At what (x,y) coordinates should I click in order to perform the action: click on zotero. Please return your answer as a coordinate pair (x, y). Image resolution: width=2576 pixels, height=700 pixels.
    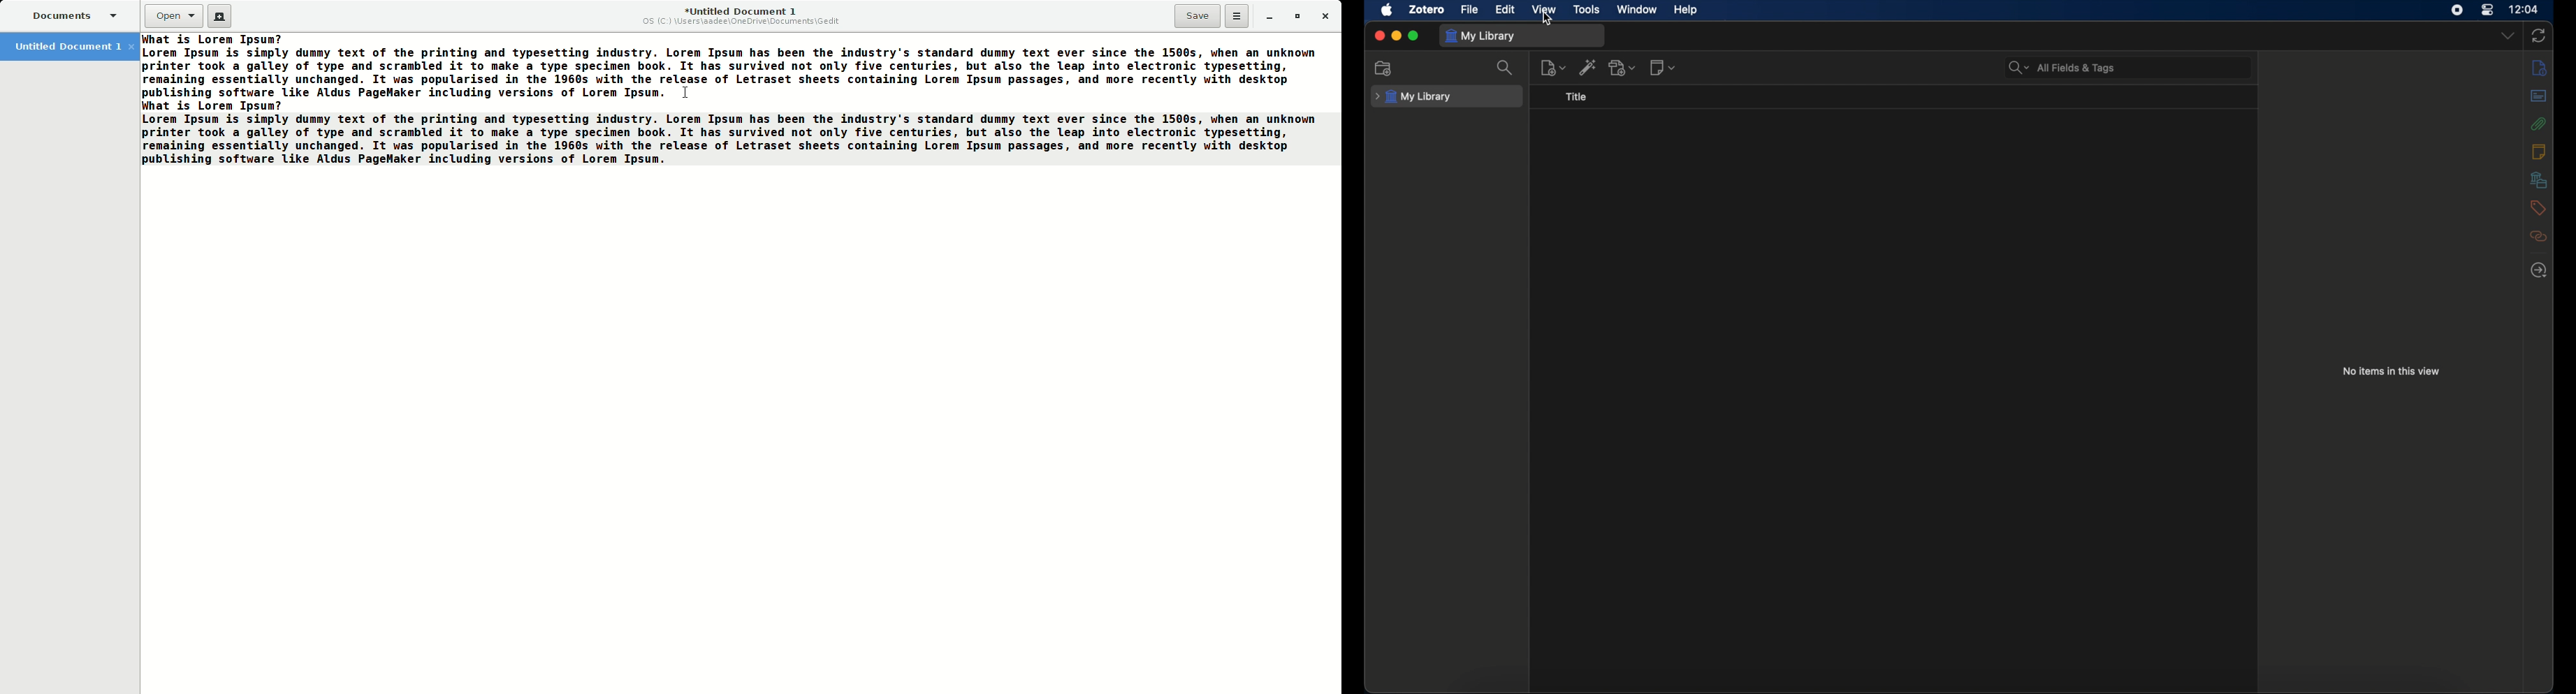
    Looking at the image, I should click on (1428, 9).